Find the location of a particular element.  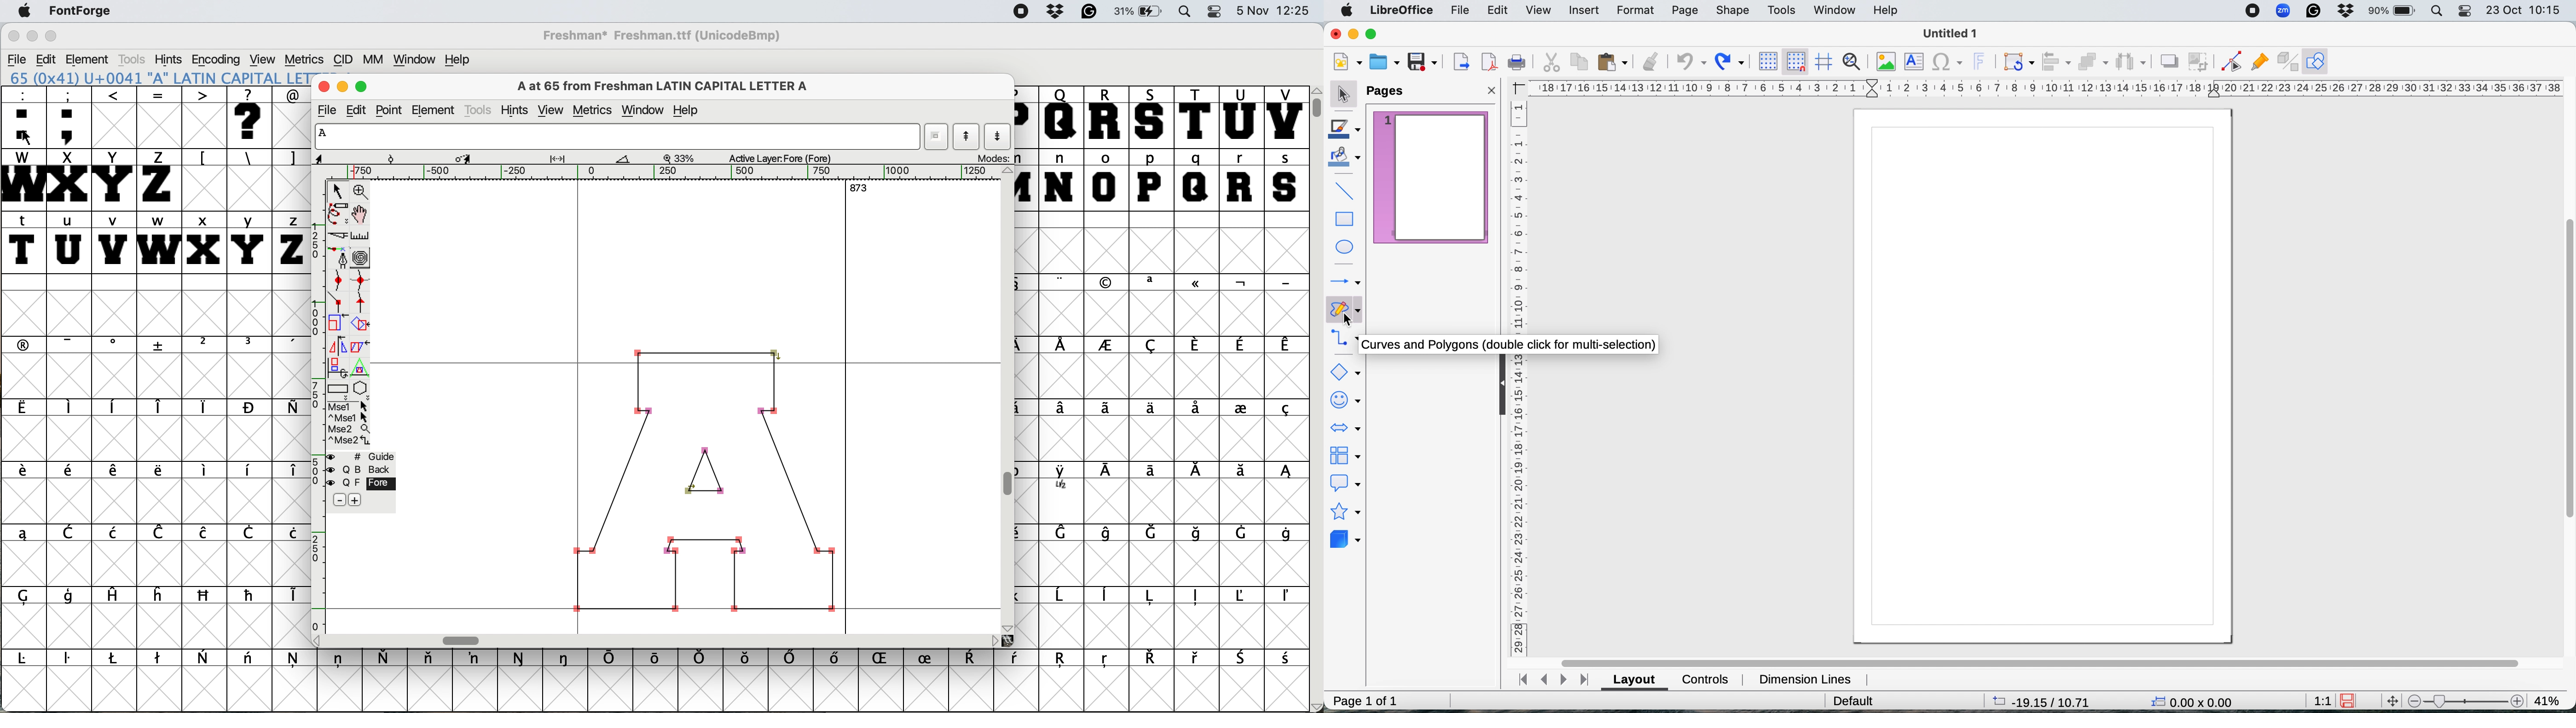

zoom and pan is located at coordinates (1852, 62).